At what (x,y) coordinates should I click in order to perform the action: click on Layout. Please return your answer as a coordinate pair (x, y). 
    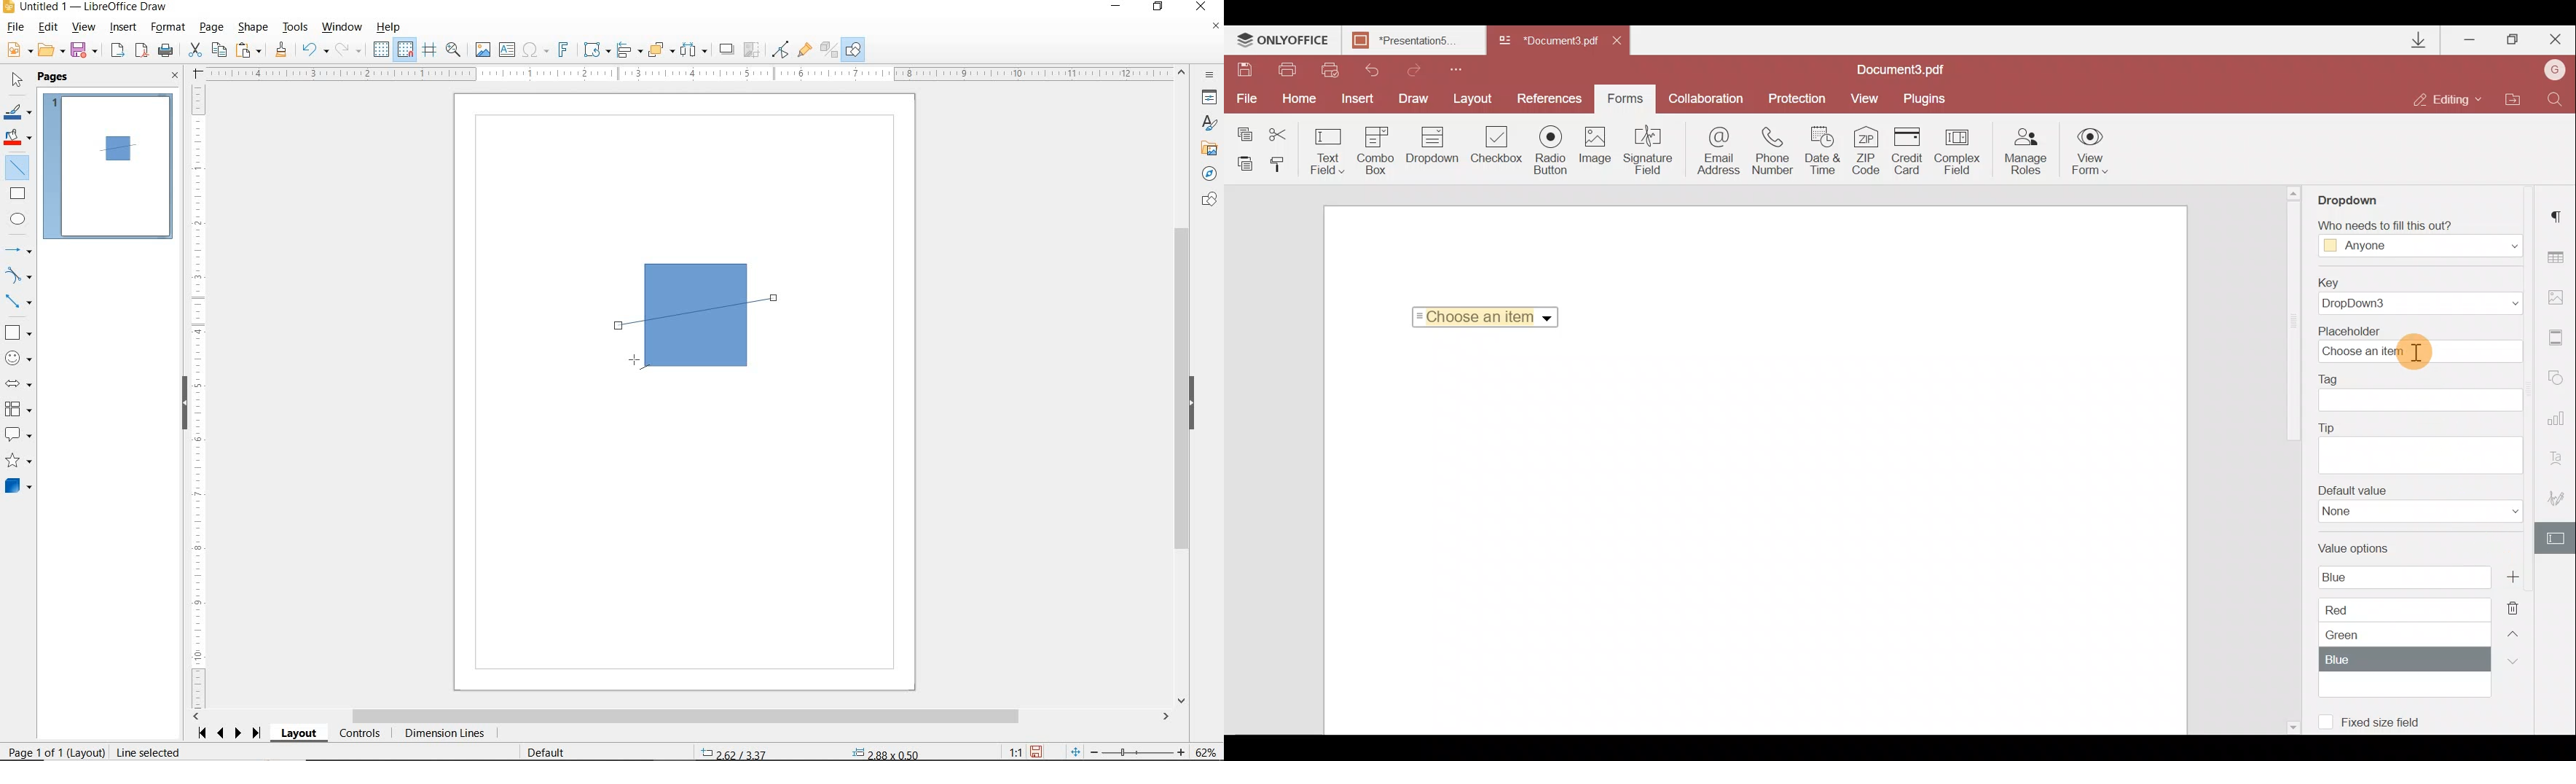
    Looking at the image, I should click on (1477, 99).